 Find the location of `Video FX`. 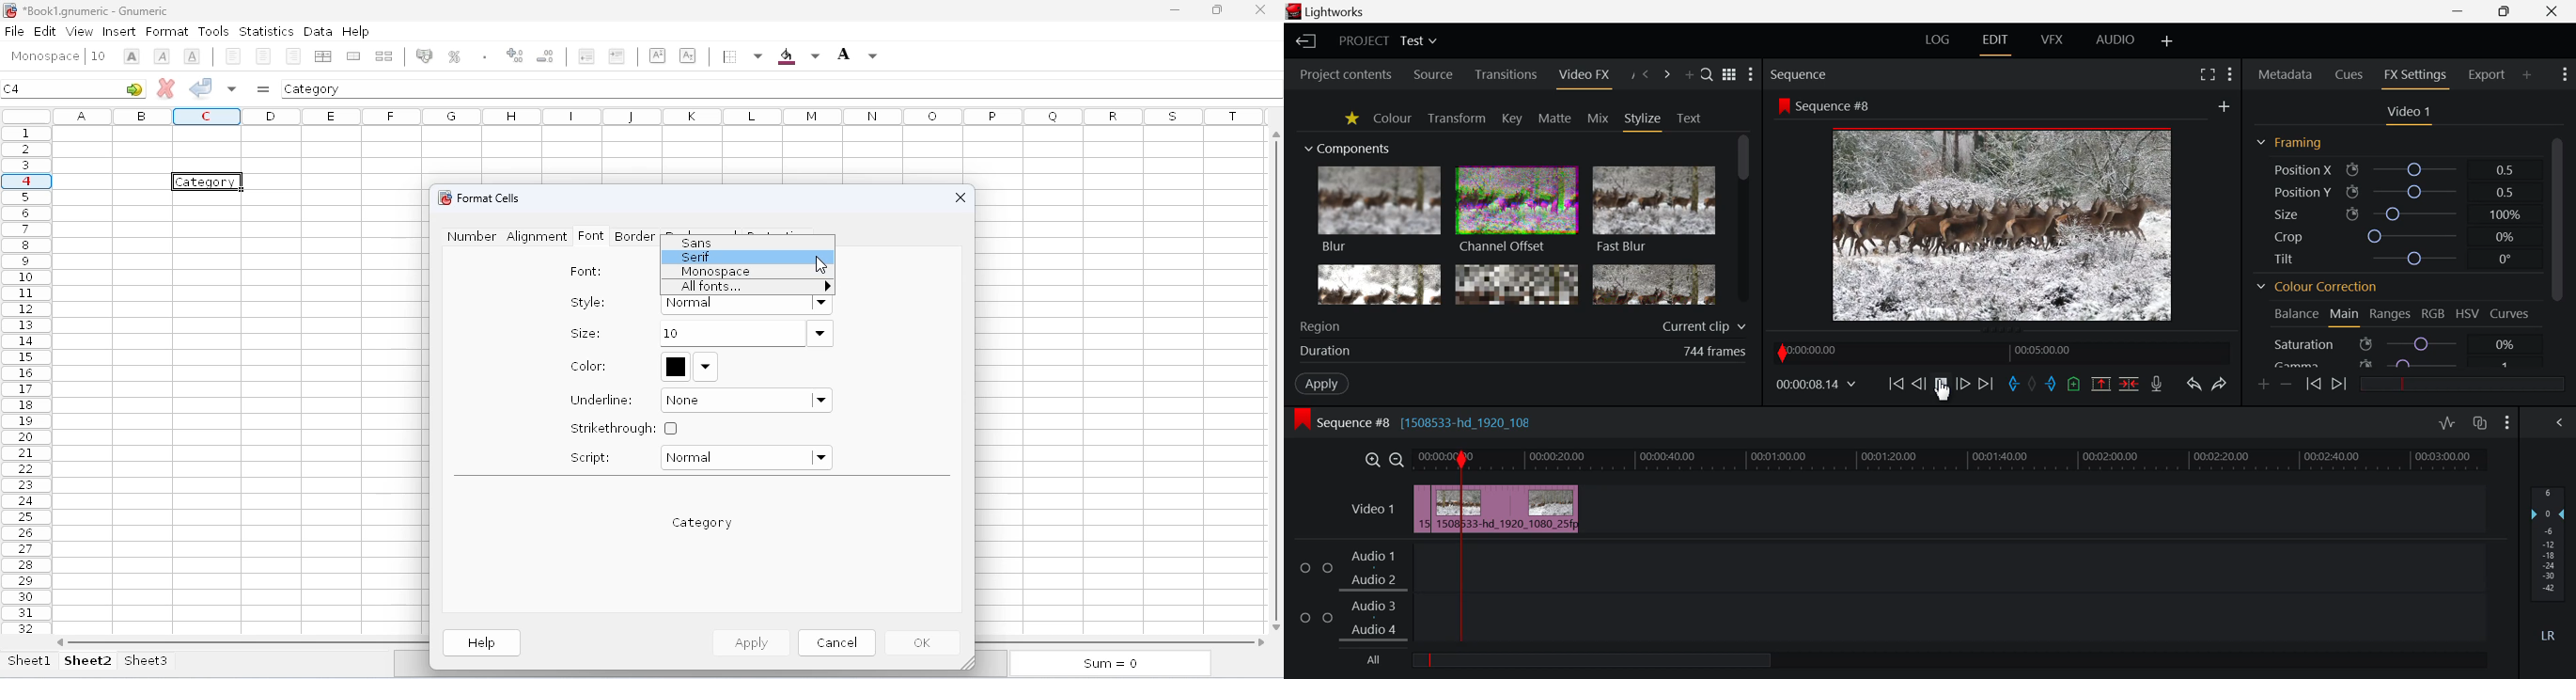

Video FX is located at coordinates (1583, 75).